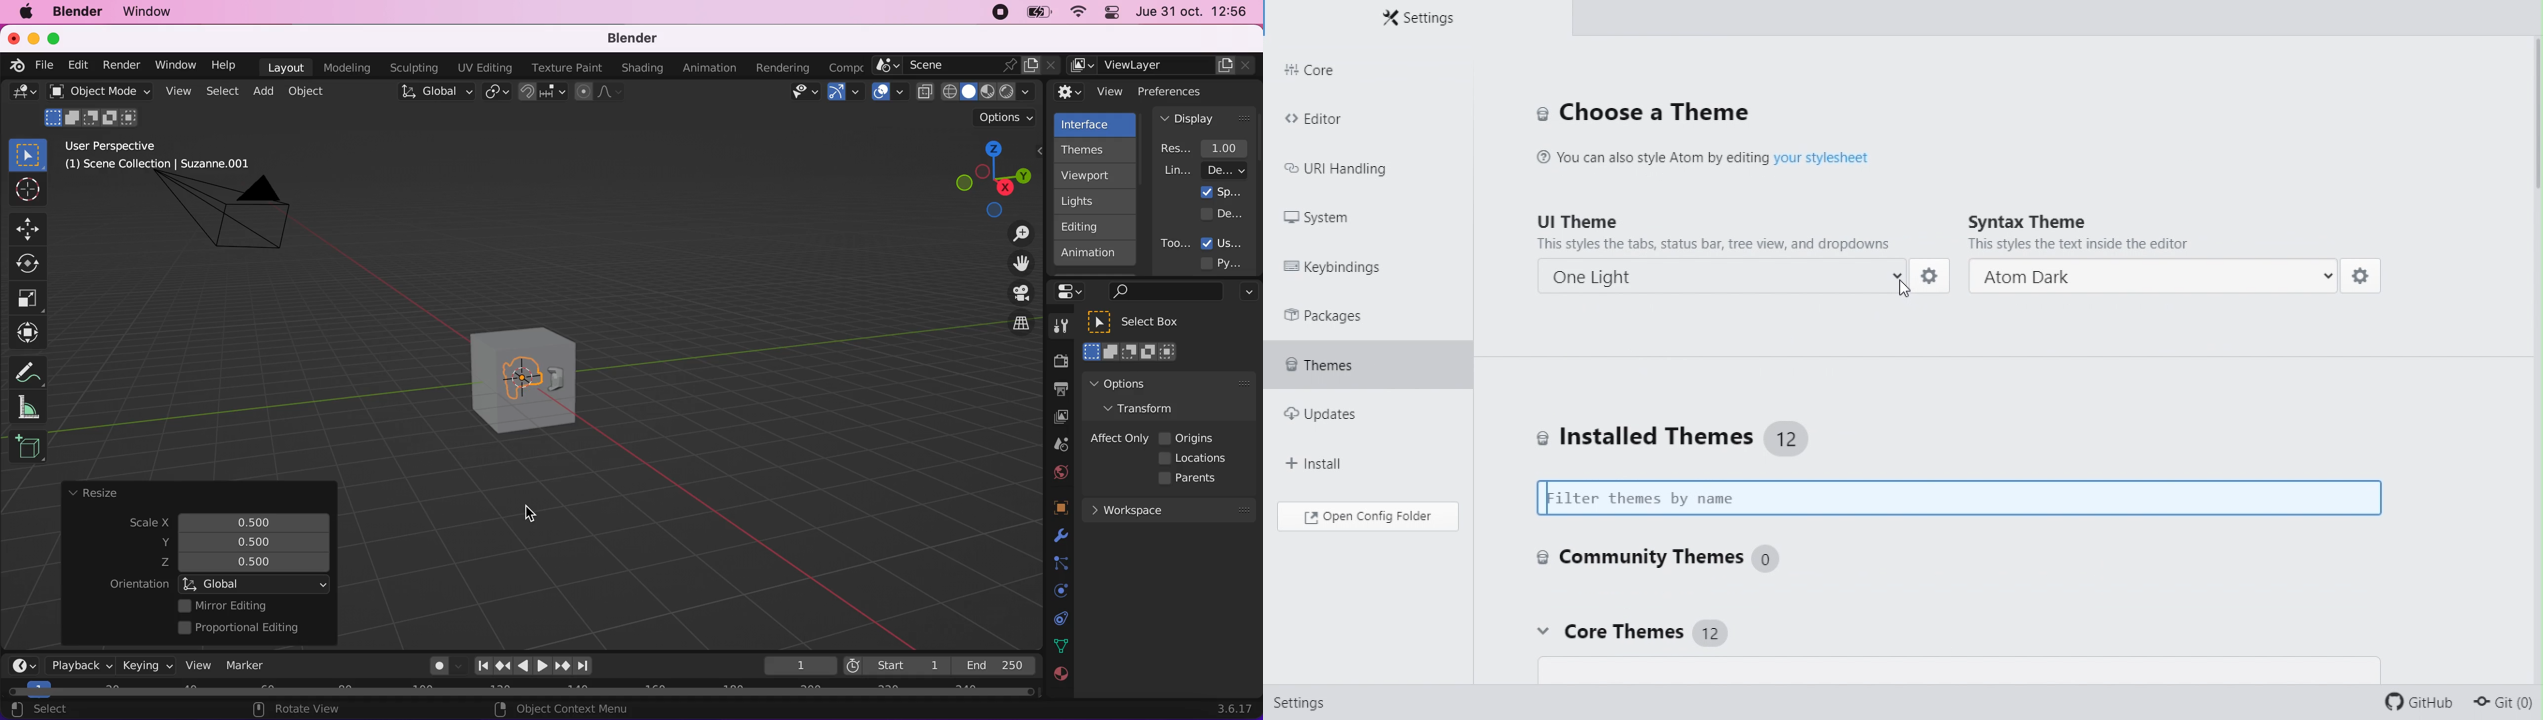 The width and height of the screenshot is (2548, 728). Describe the element at coordinates (1014, 294) in the screenshot. I see `toggle the camera view` at that location.